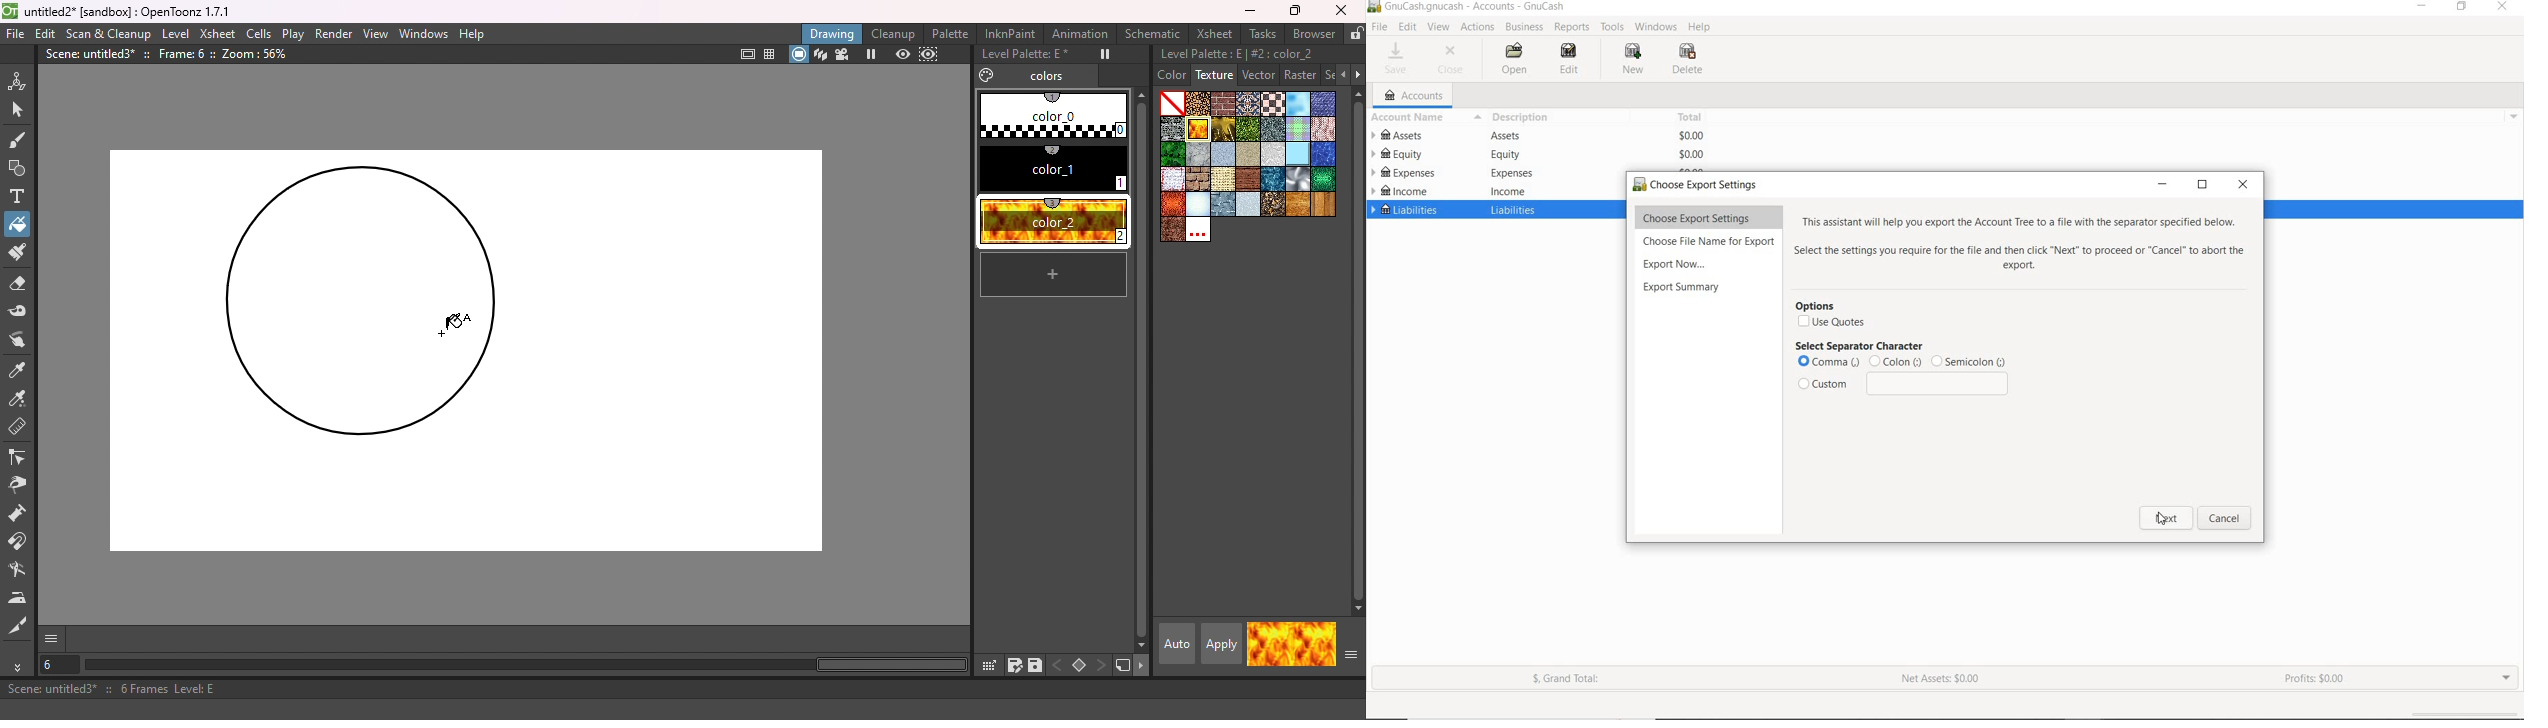  Describe the element at coordinates (16, 35) in the screenshot. I see `File` at that location.